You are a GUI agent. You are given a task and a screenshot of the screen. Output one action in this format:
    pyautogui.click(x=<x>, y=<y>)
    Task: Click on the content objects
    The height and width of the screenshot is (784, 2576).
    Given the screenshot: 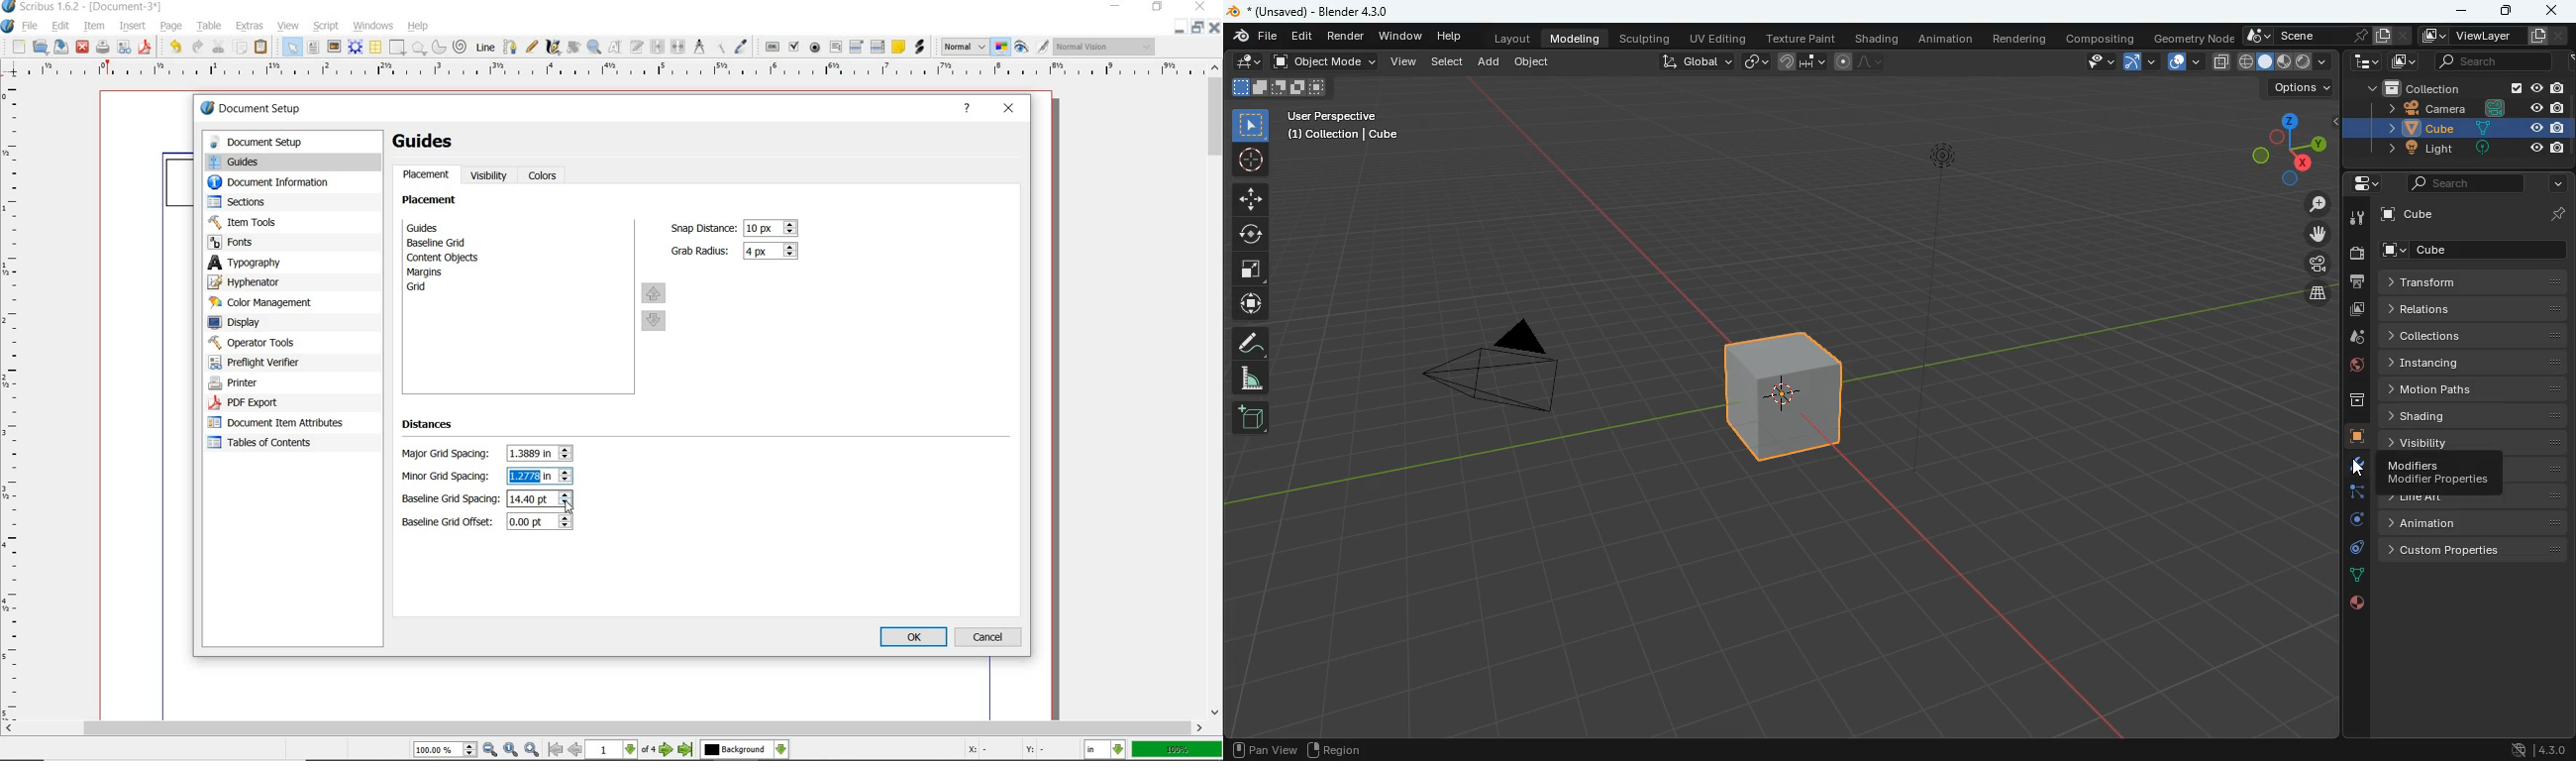 What is the action you would take?
    pyautogui.click(x=451, y=257)
    